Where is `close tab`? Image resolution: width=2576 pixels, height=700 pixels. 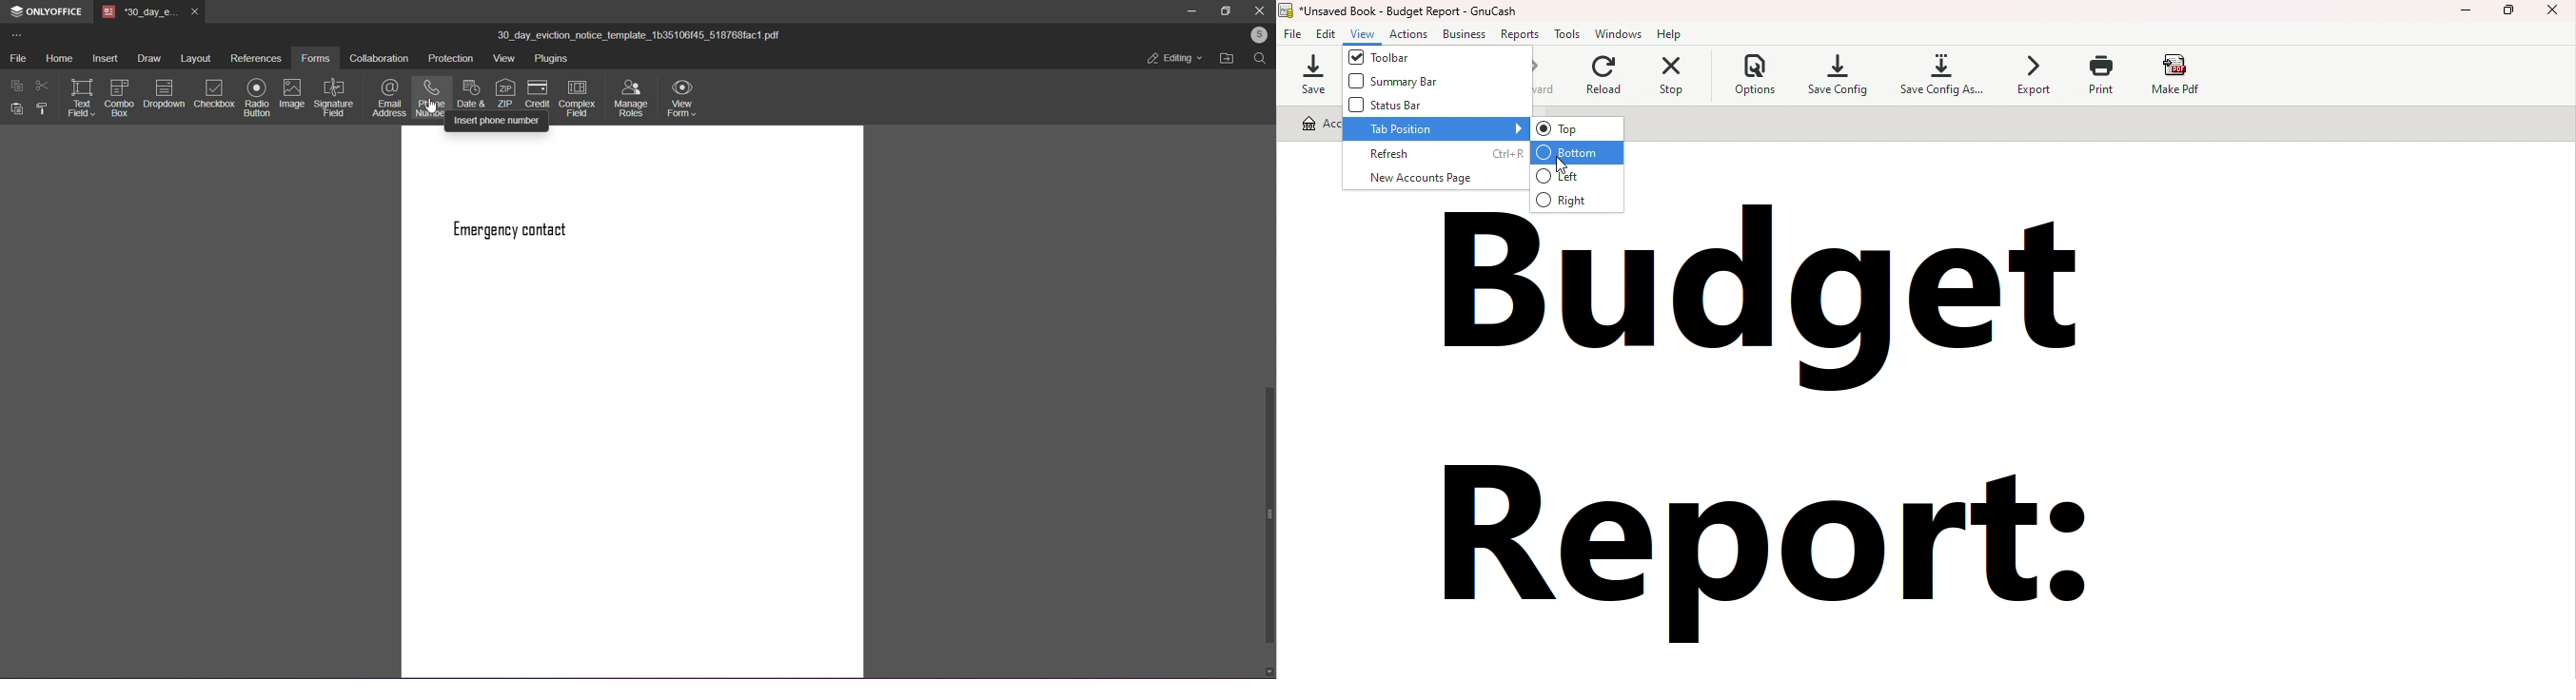 close tab is located at coordinates (193, 13).